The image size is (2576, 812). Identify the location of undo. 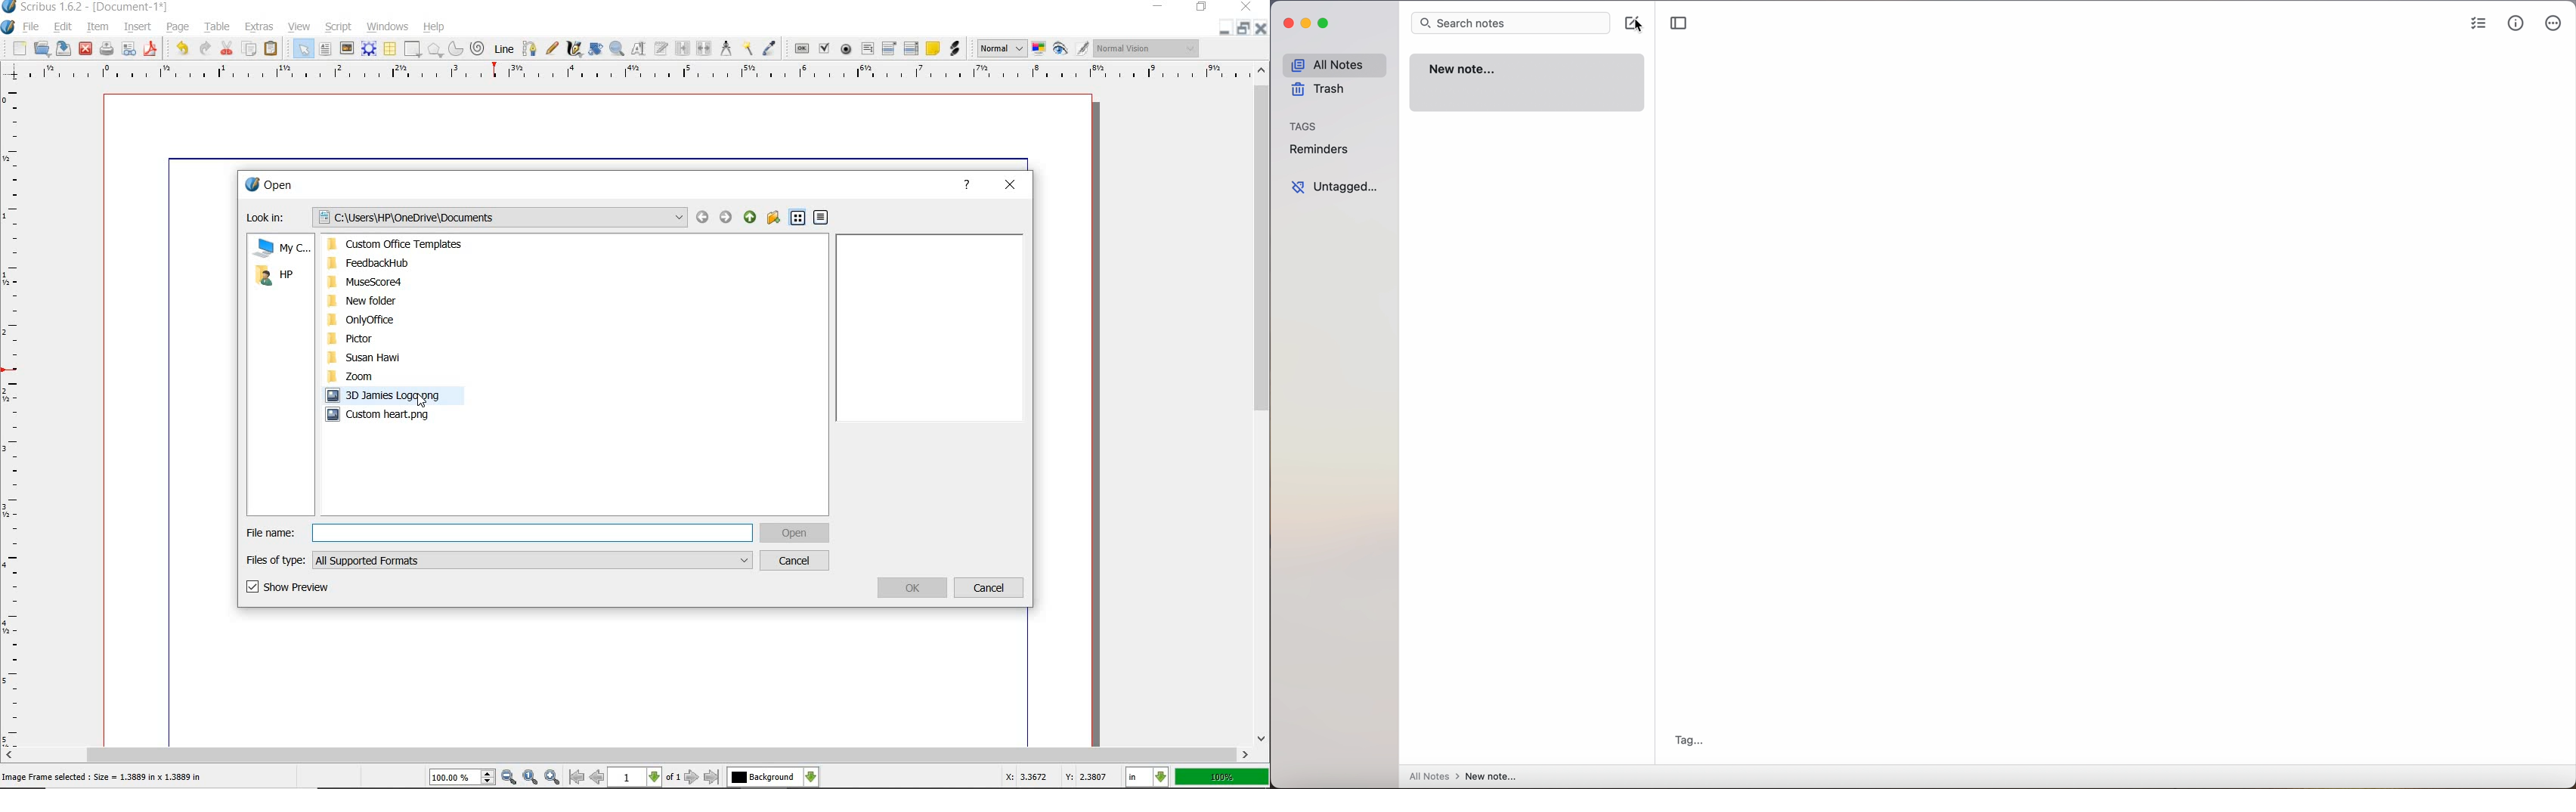
(181, 48).